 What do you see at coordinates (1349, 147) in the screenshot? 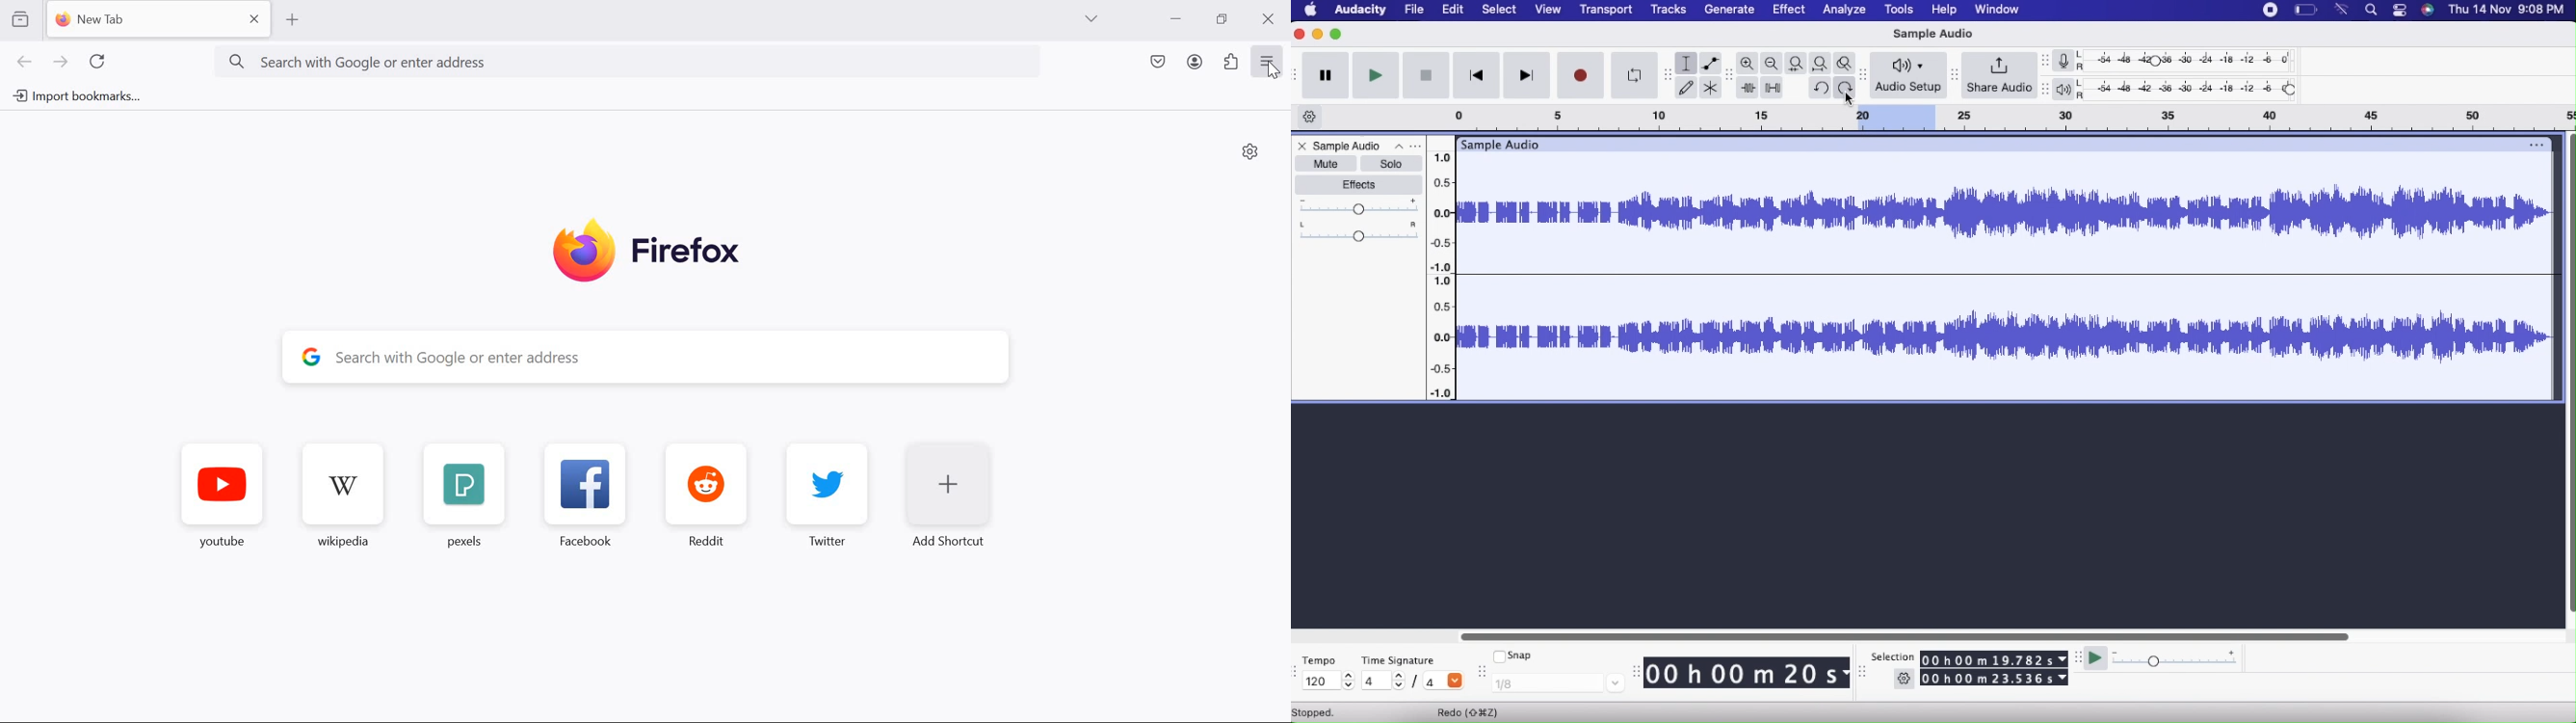
I see `Sample Audio` at bounding box center [1349, 147].